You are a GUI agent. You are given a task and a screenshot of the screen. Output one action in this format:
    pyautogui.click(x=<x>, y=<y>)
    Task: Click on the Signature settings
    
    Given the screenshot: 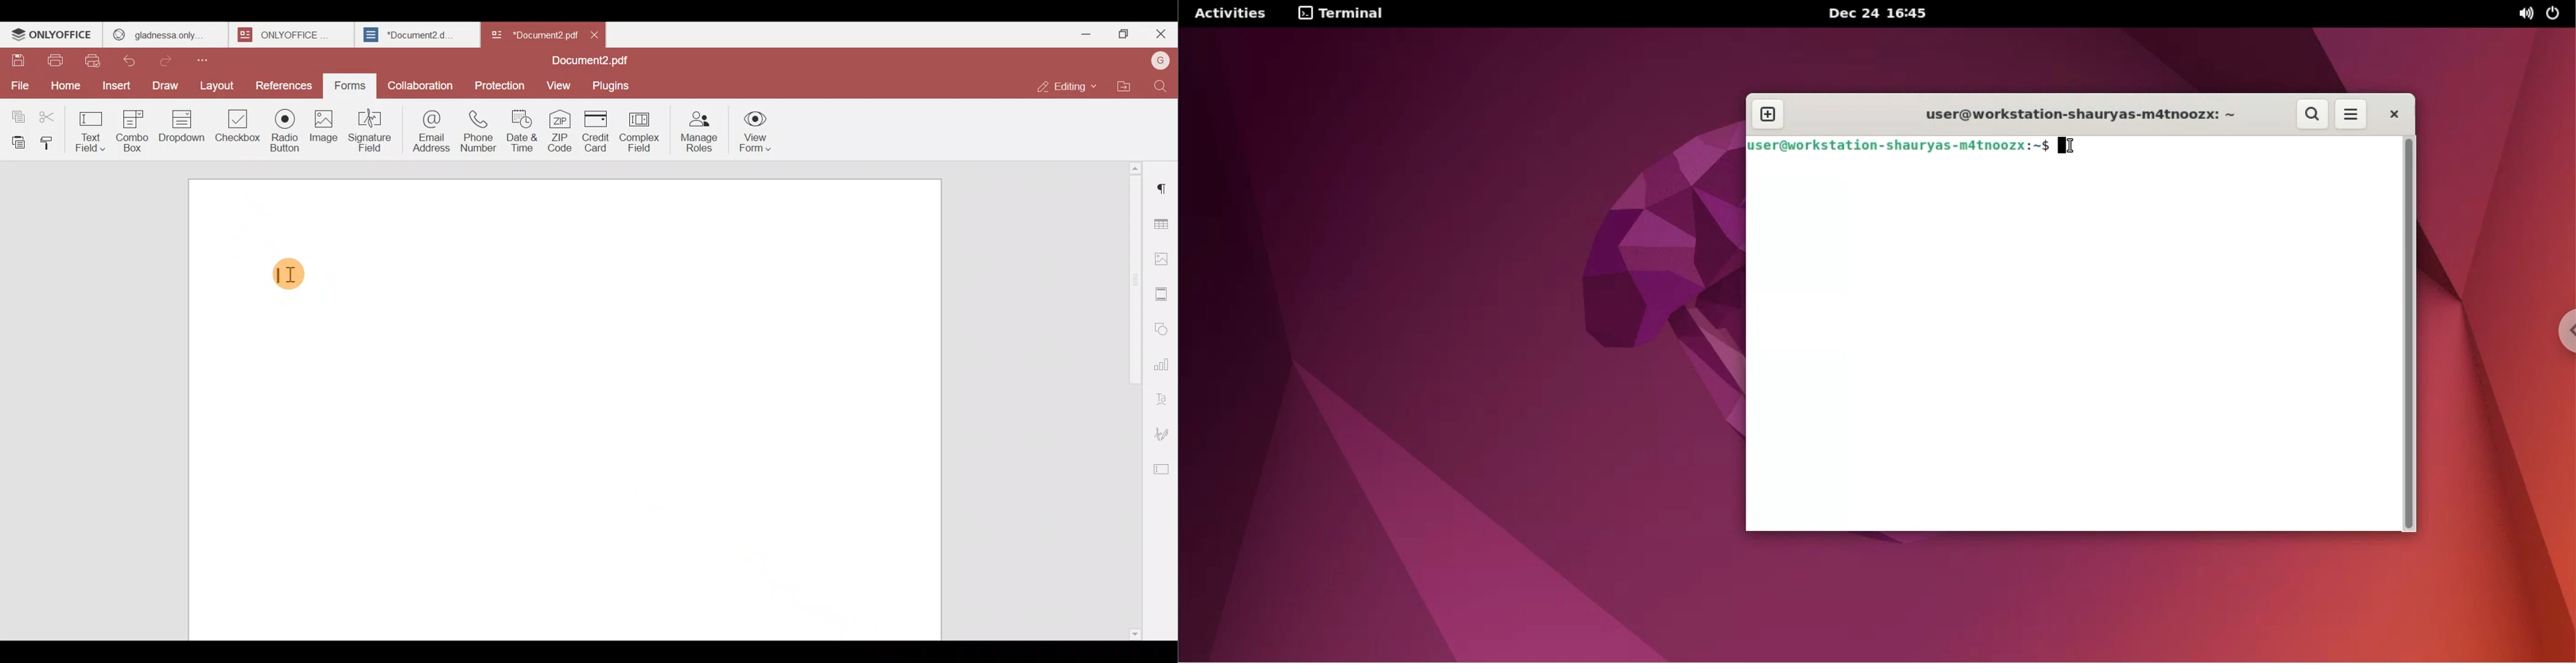 What is the action you would take?
    pyautogui.click(x=1164, y=434)
    